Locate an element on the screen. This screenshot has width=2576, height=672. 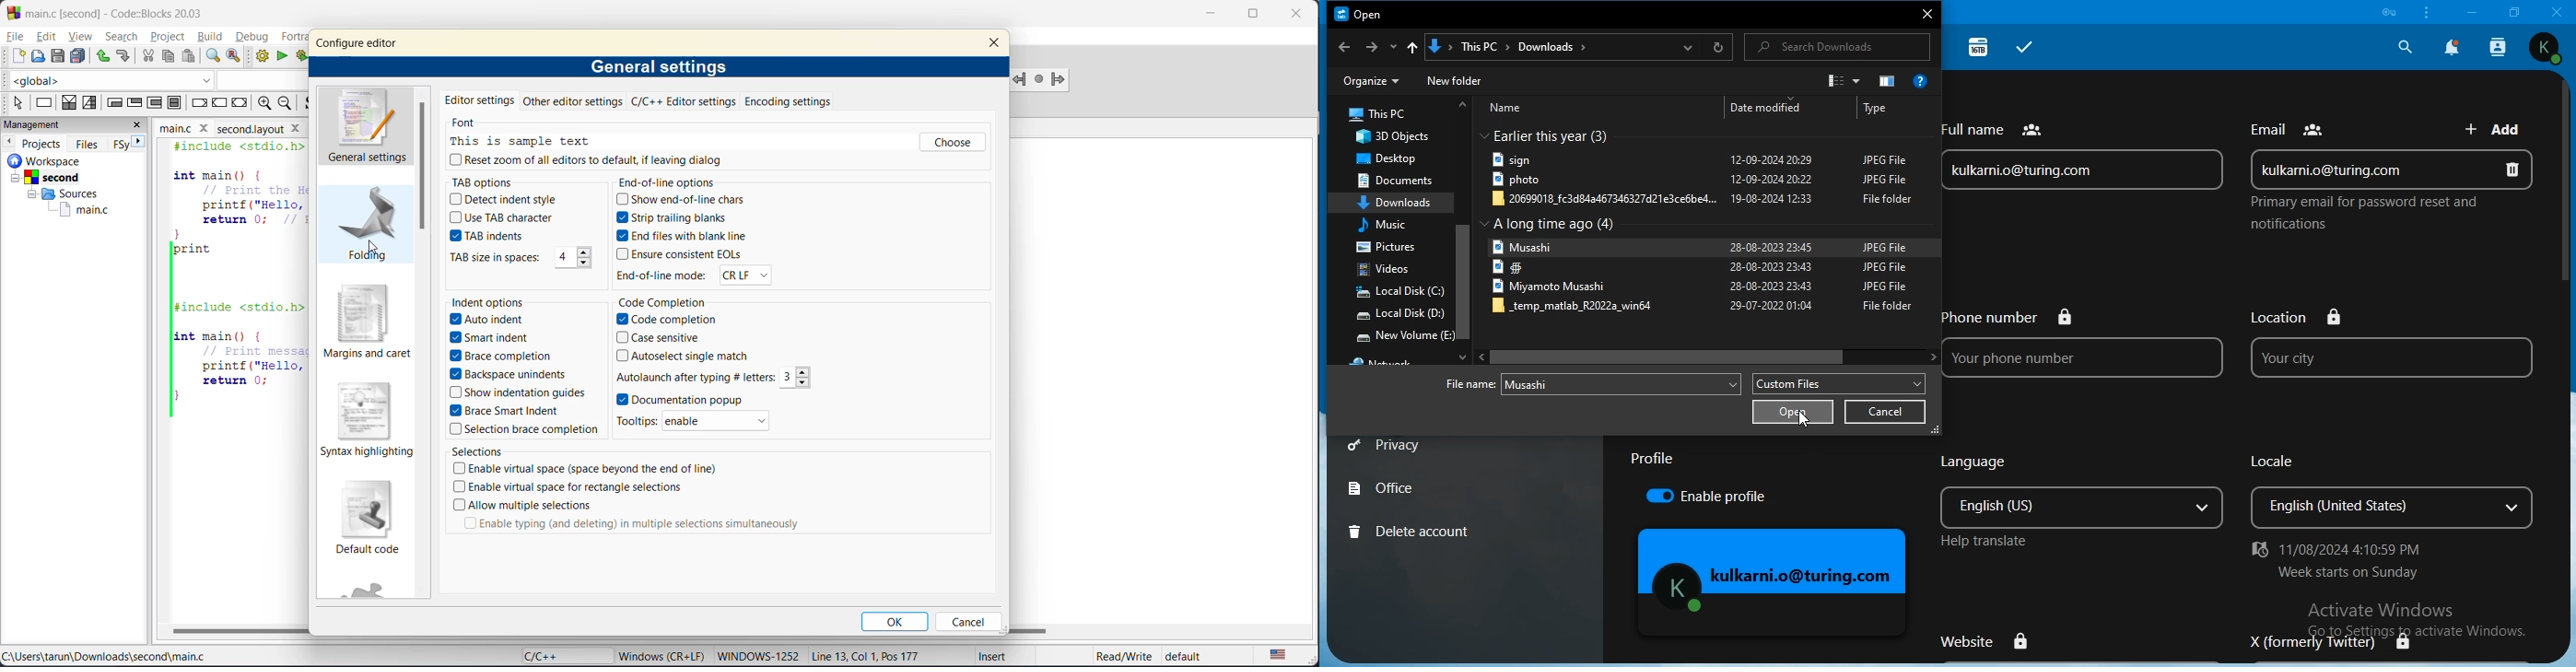
undo is located at coordinates (104, 56).